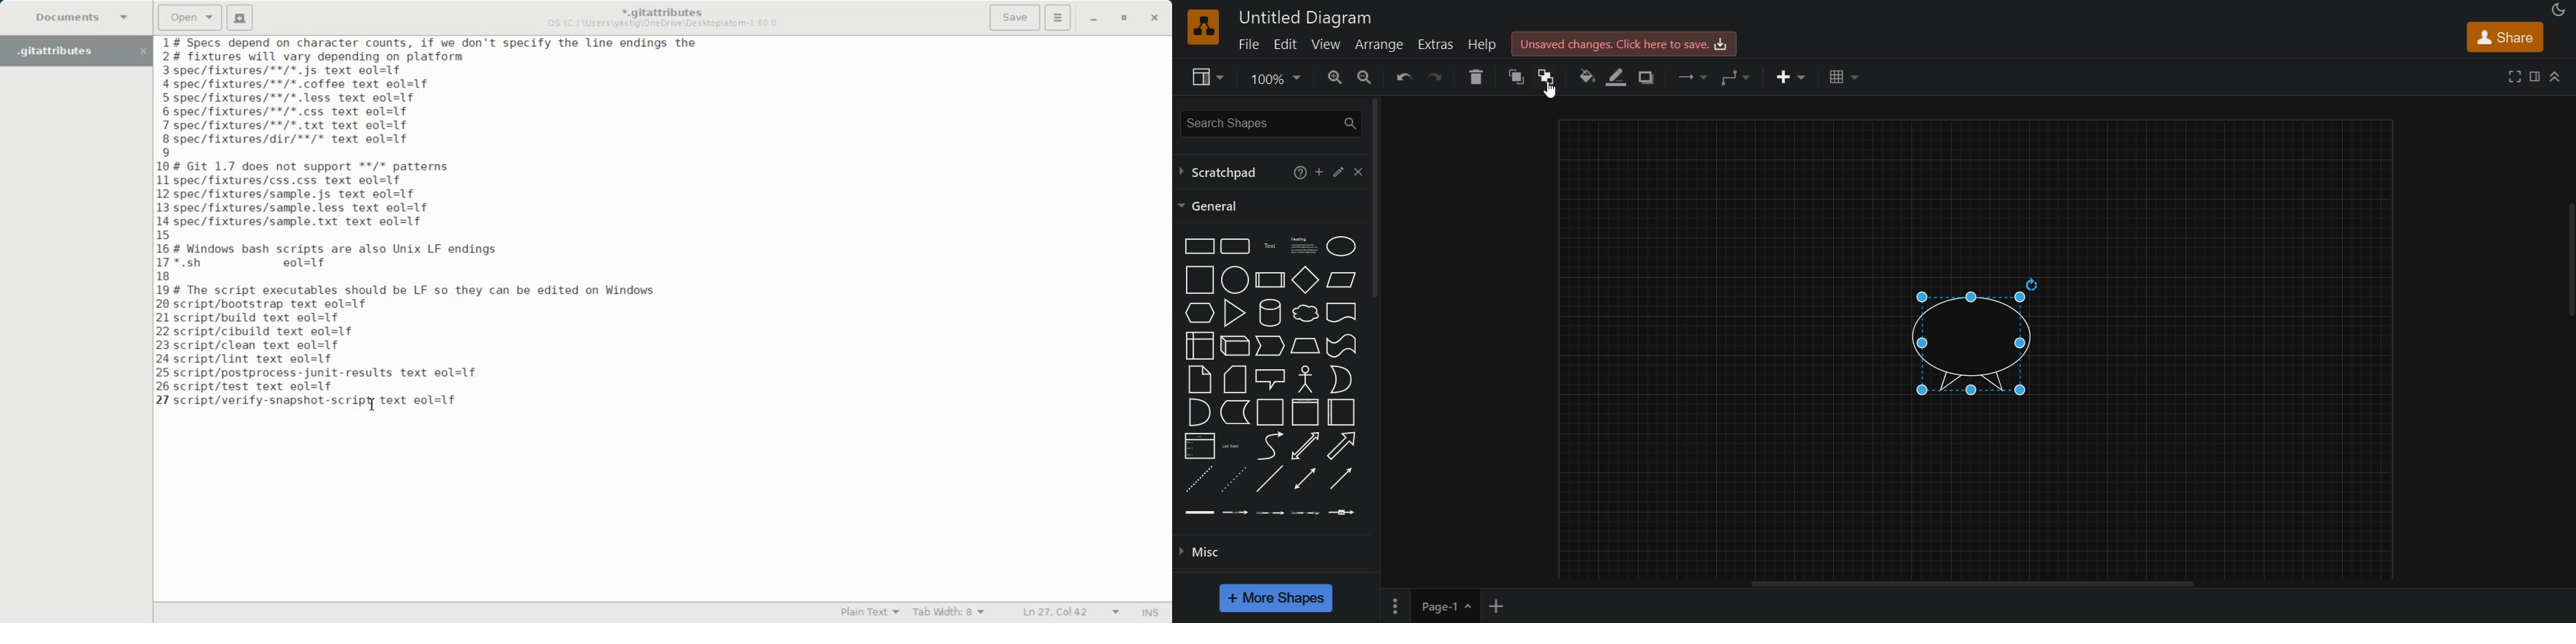  What do you see at coordinates (1650, 79) in the screenshot?
I see `shadows` at bounding box center [1650, 79].